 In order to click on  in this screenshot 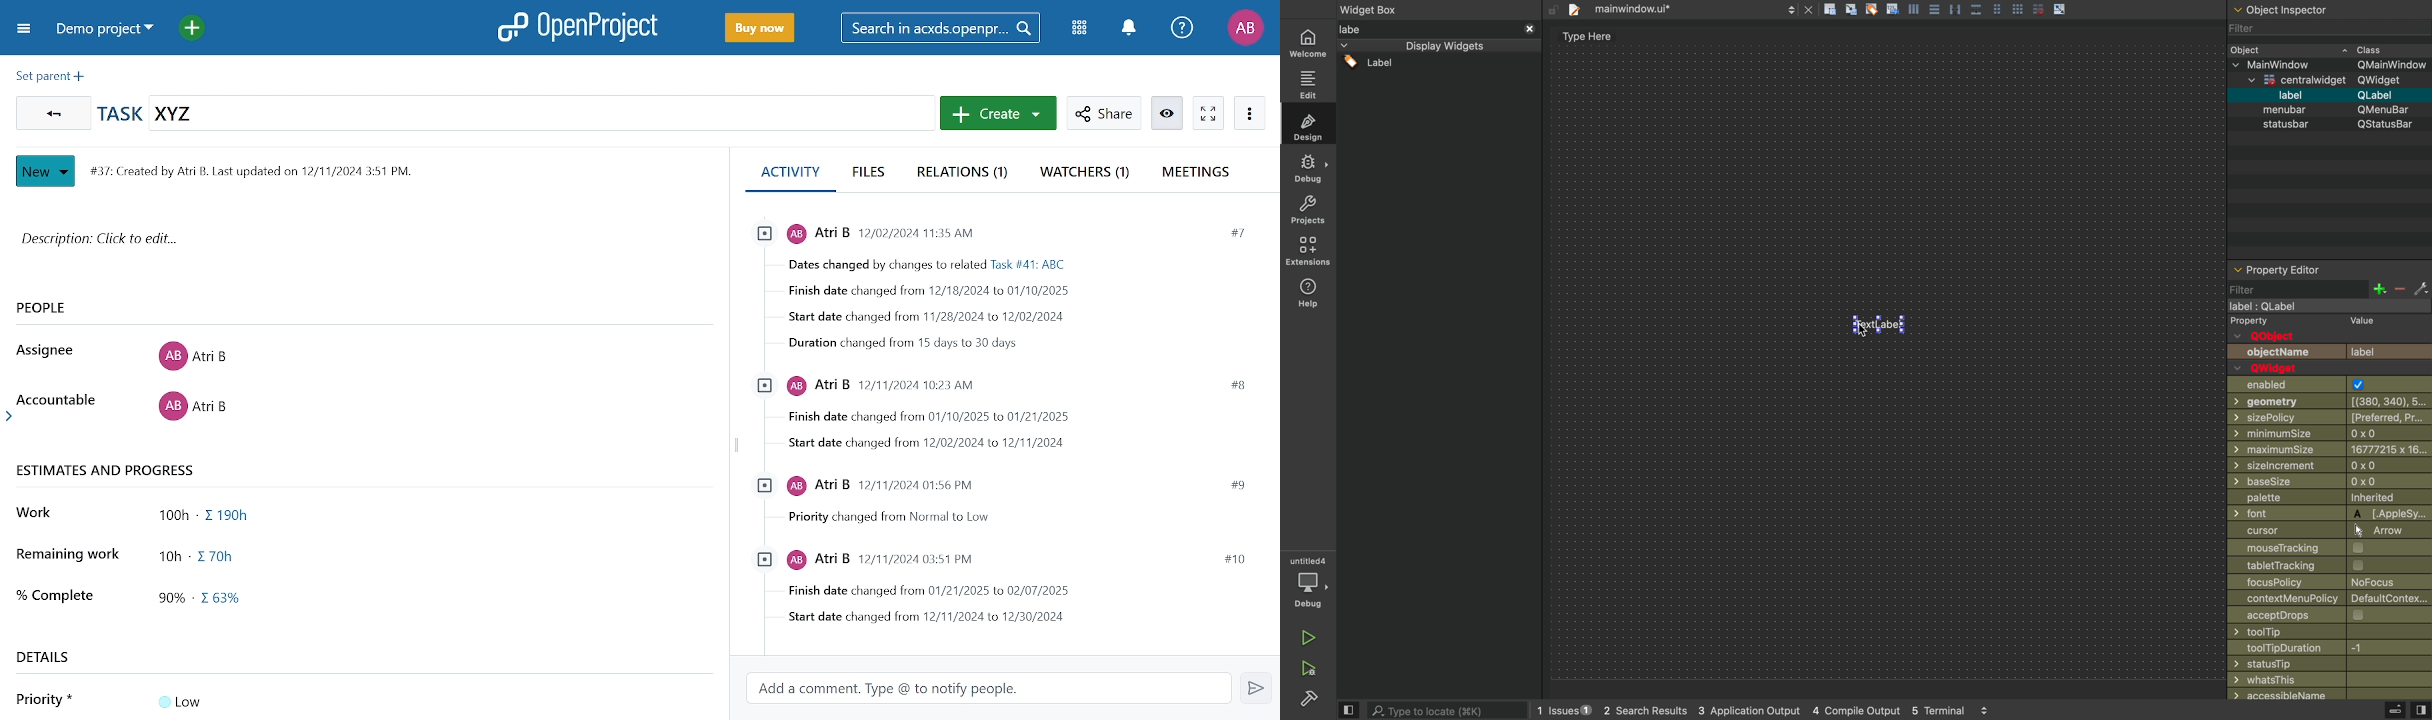, I will do `click(1352, 710)`.